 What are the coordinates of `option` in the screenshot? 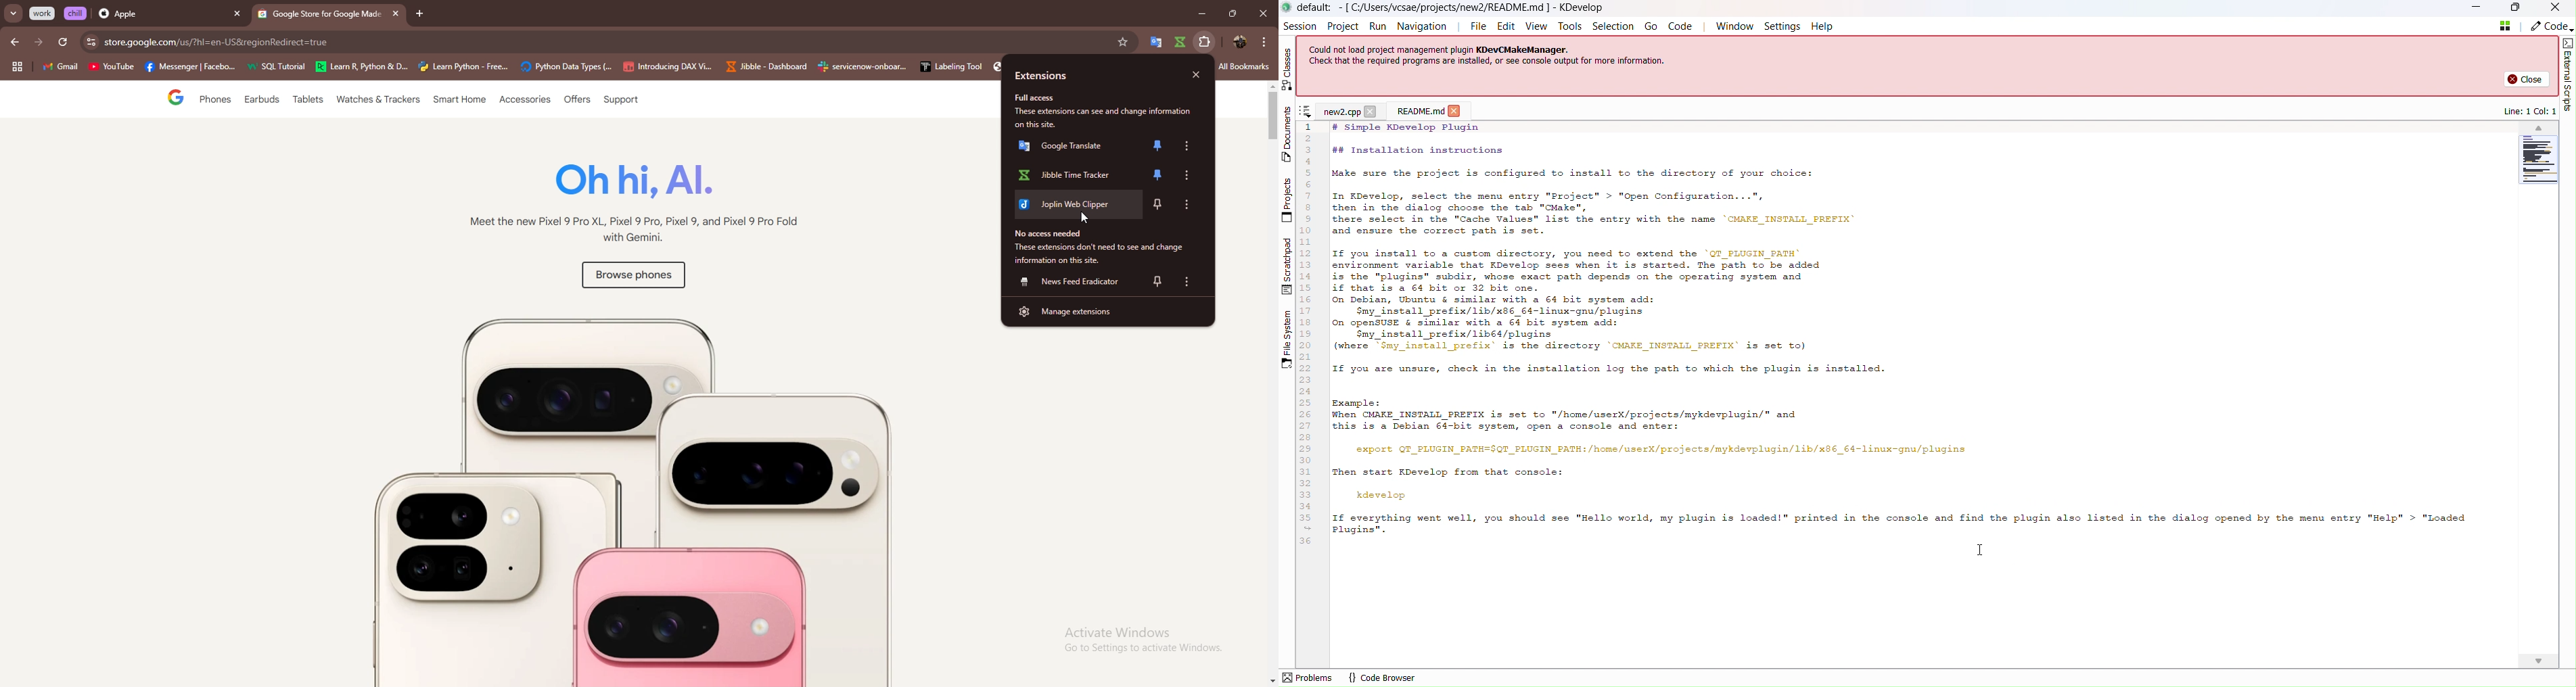 It's located at (1189, 282).